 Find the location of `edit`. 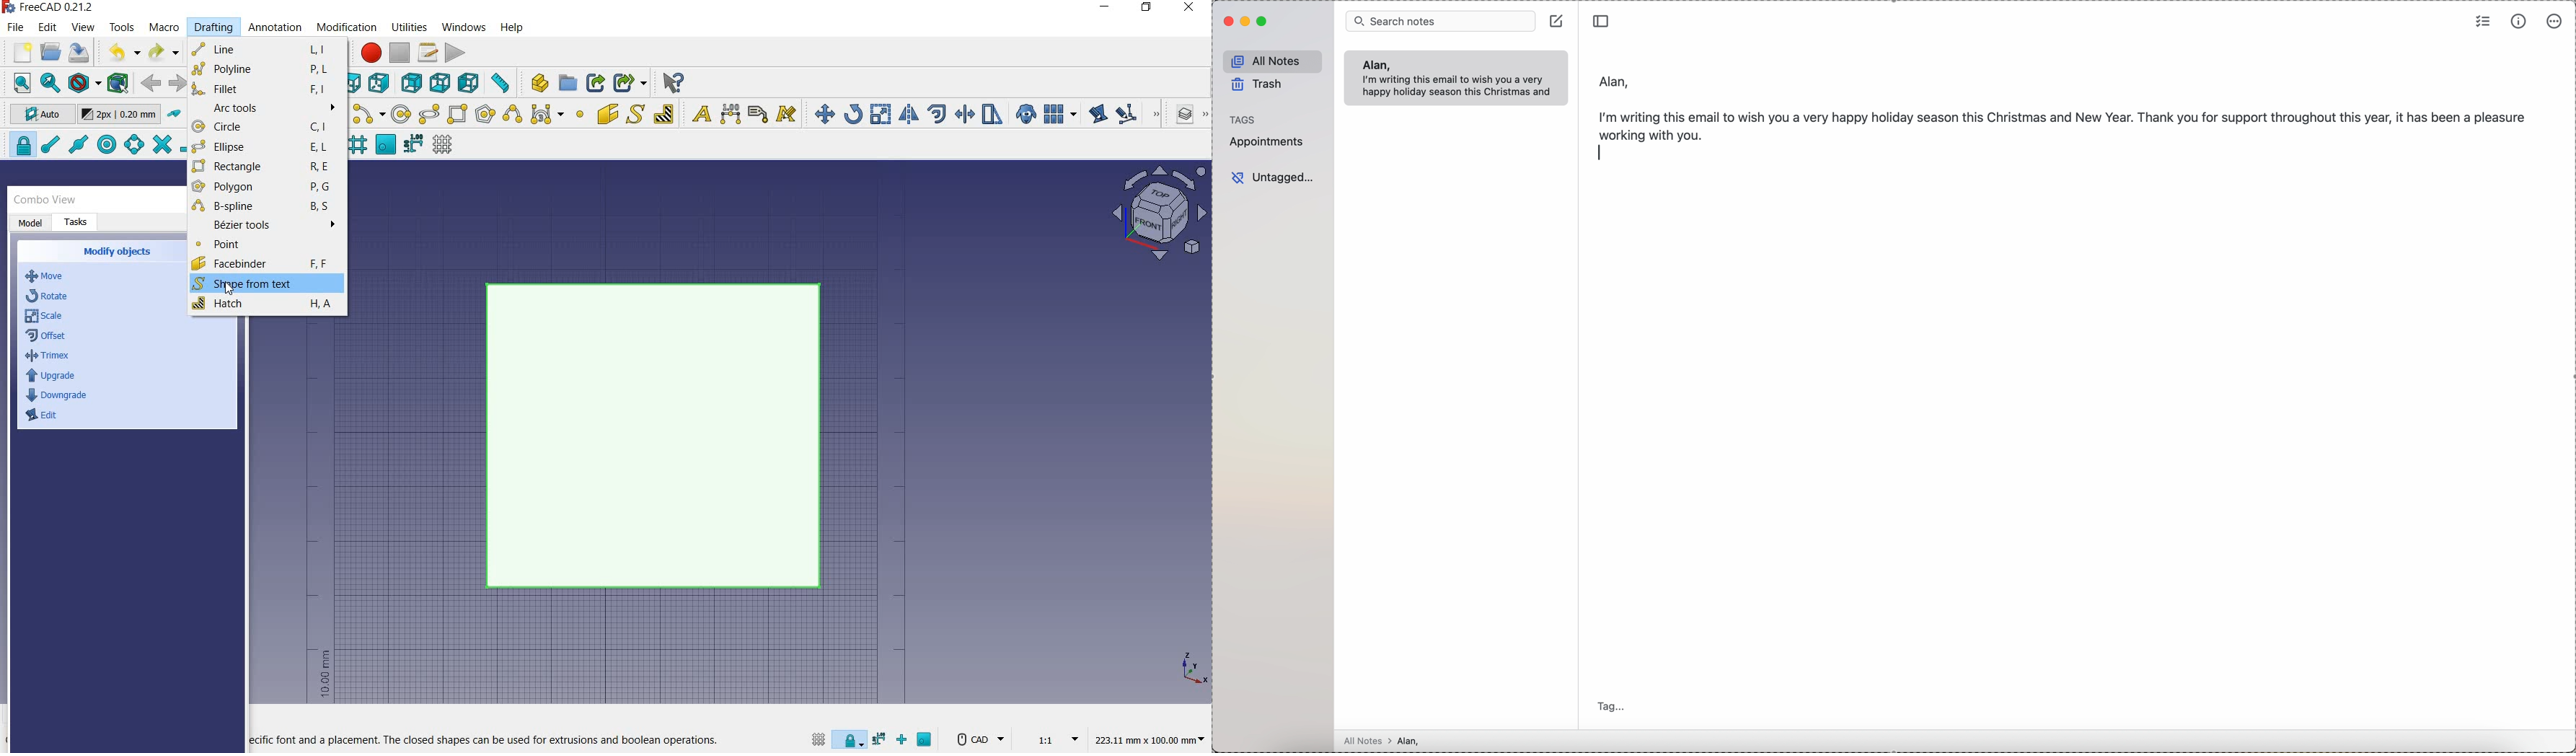

edit is located at coordinates (1097, 115).